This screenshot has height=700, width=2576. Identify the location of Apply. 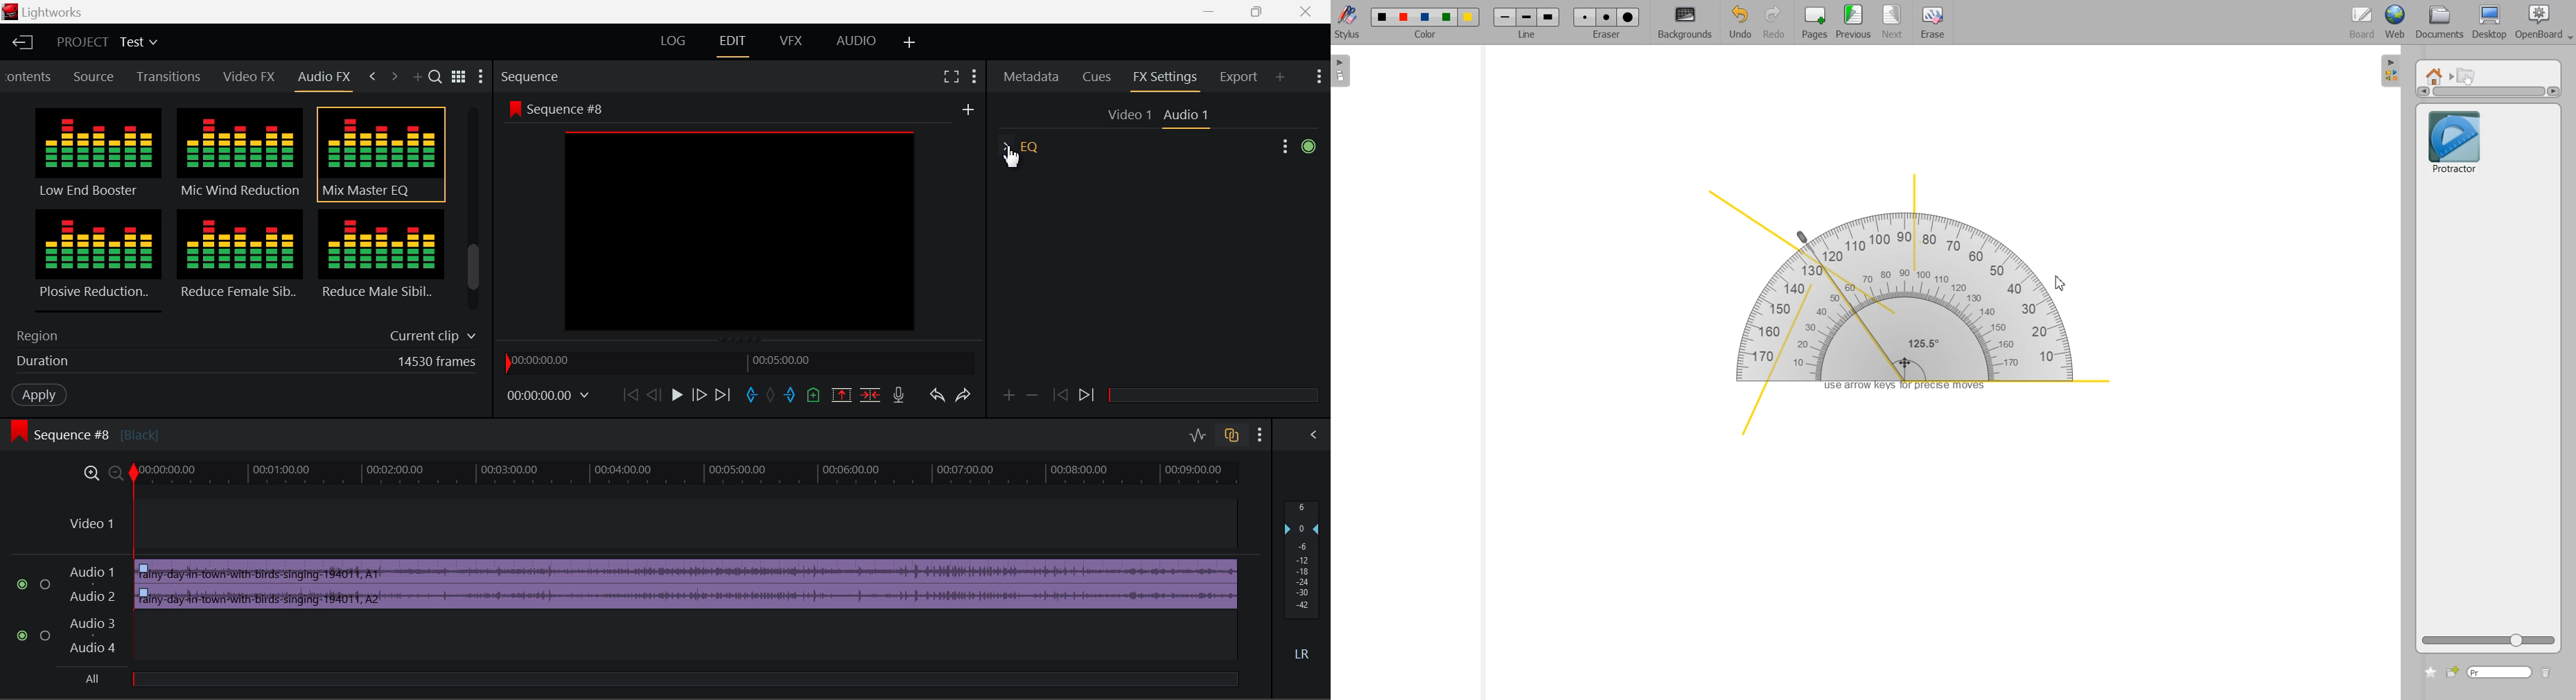
(39, 395).